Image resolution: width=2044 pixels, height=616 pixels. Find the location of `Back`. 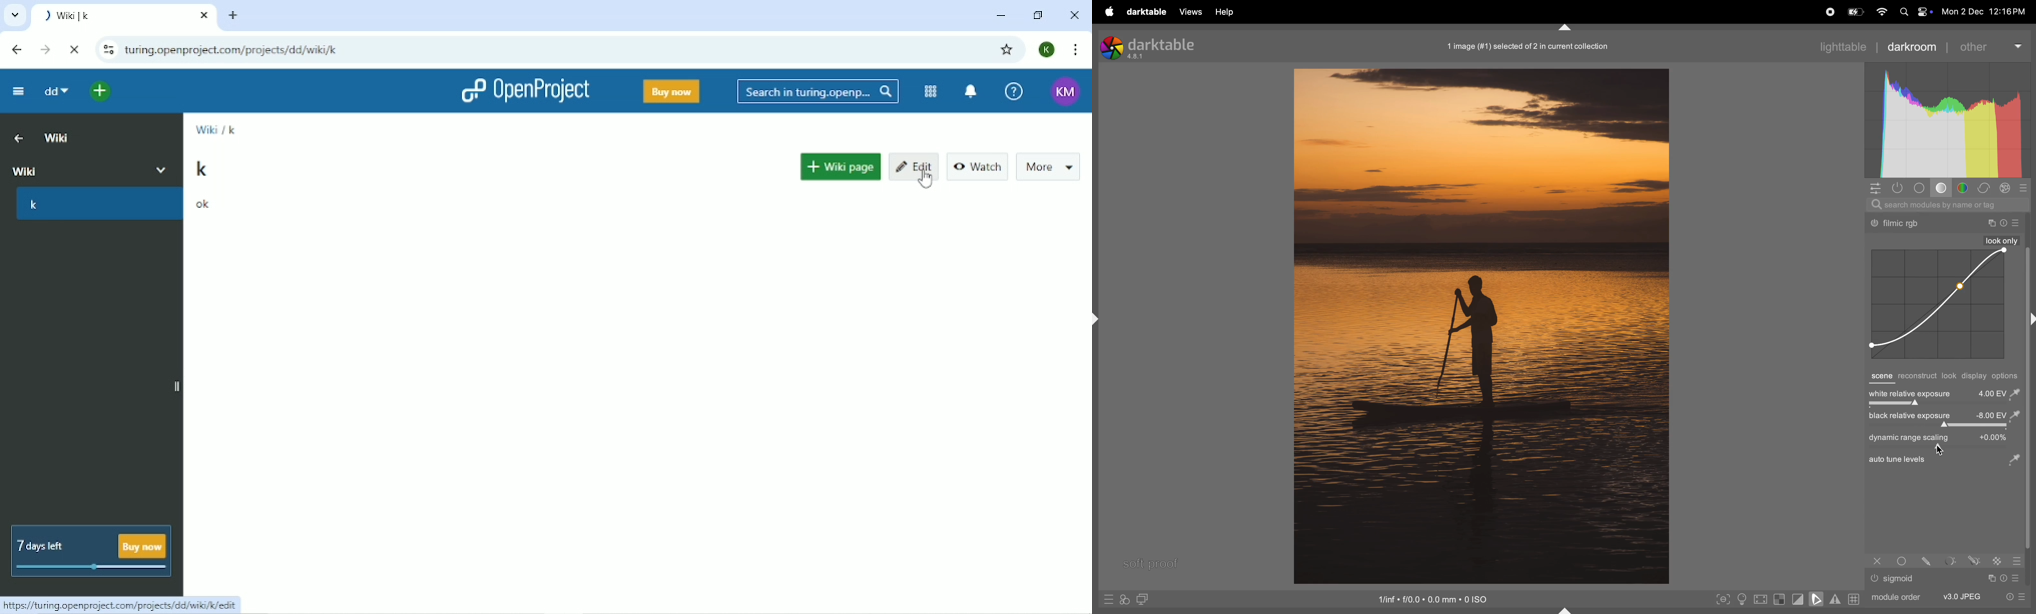

Back is located at coordinates (16, 50).